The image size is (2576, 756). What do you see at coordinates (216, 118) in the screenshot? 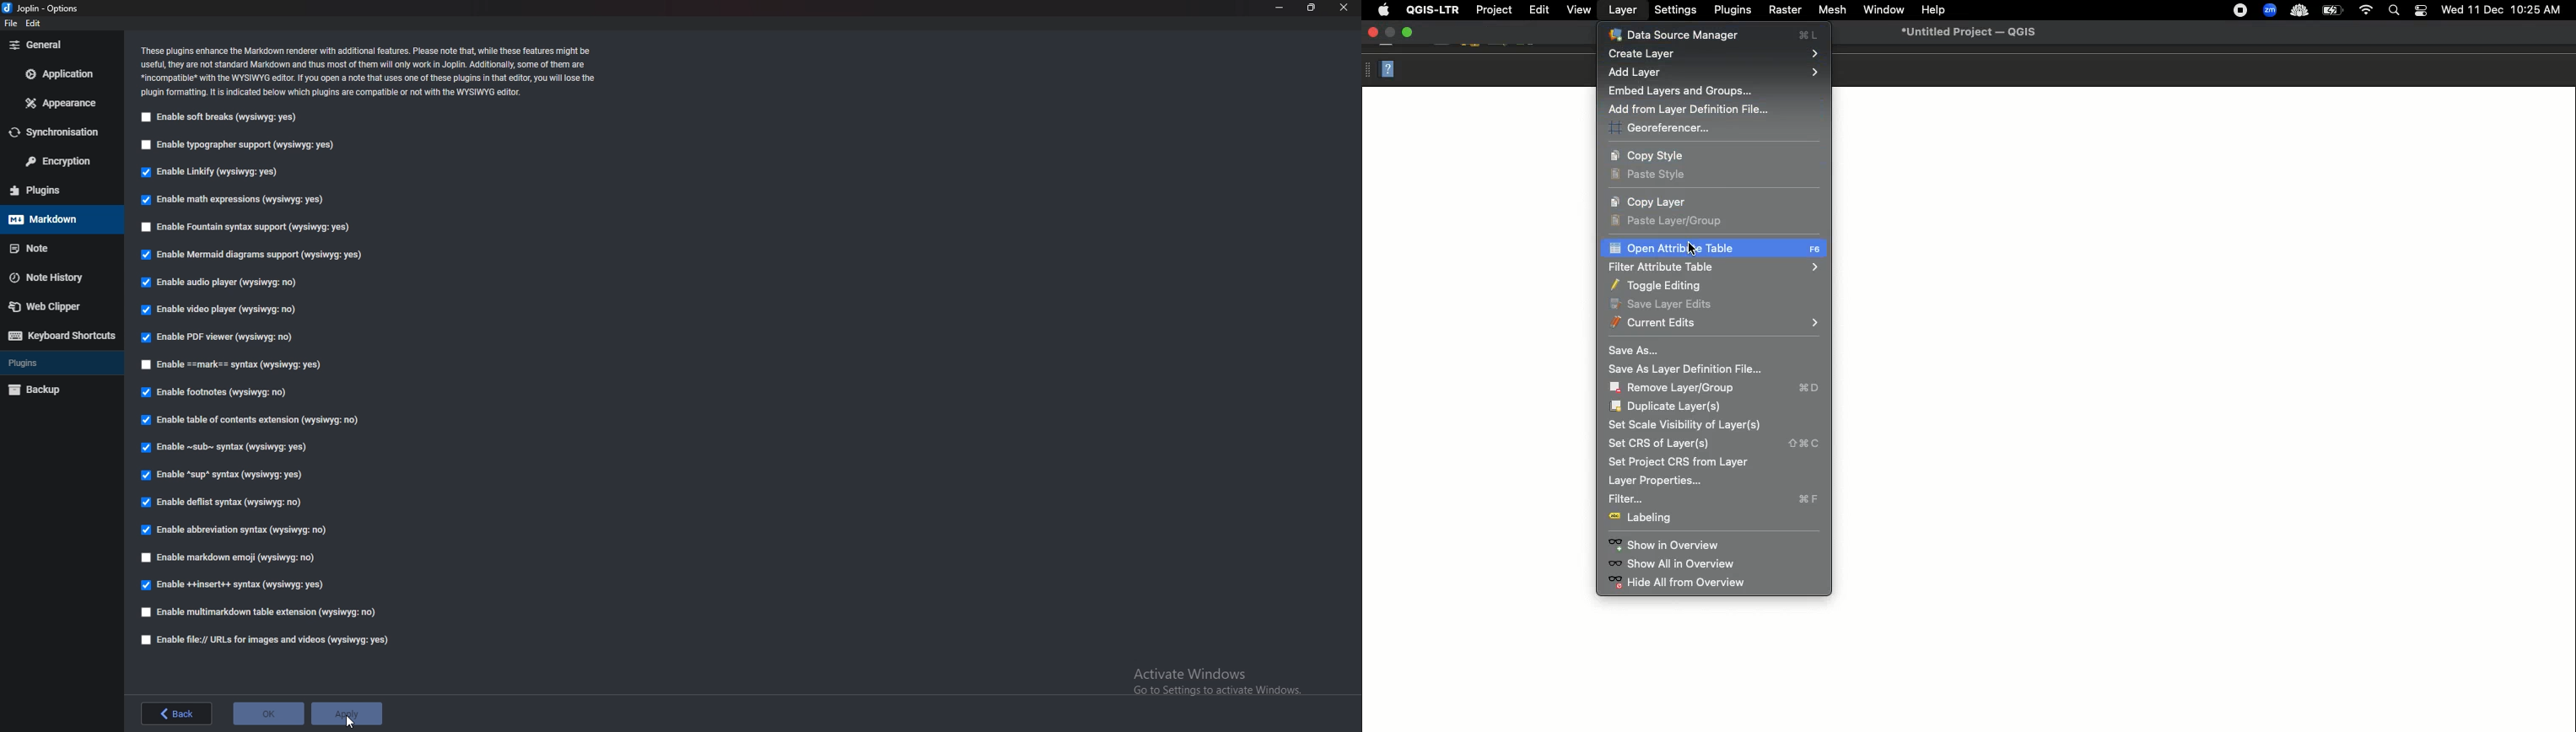
I see `Enable soft breaks` at bounding box center [216, 118].